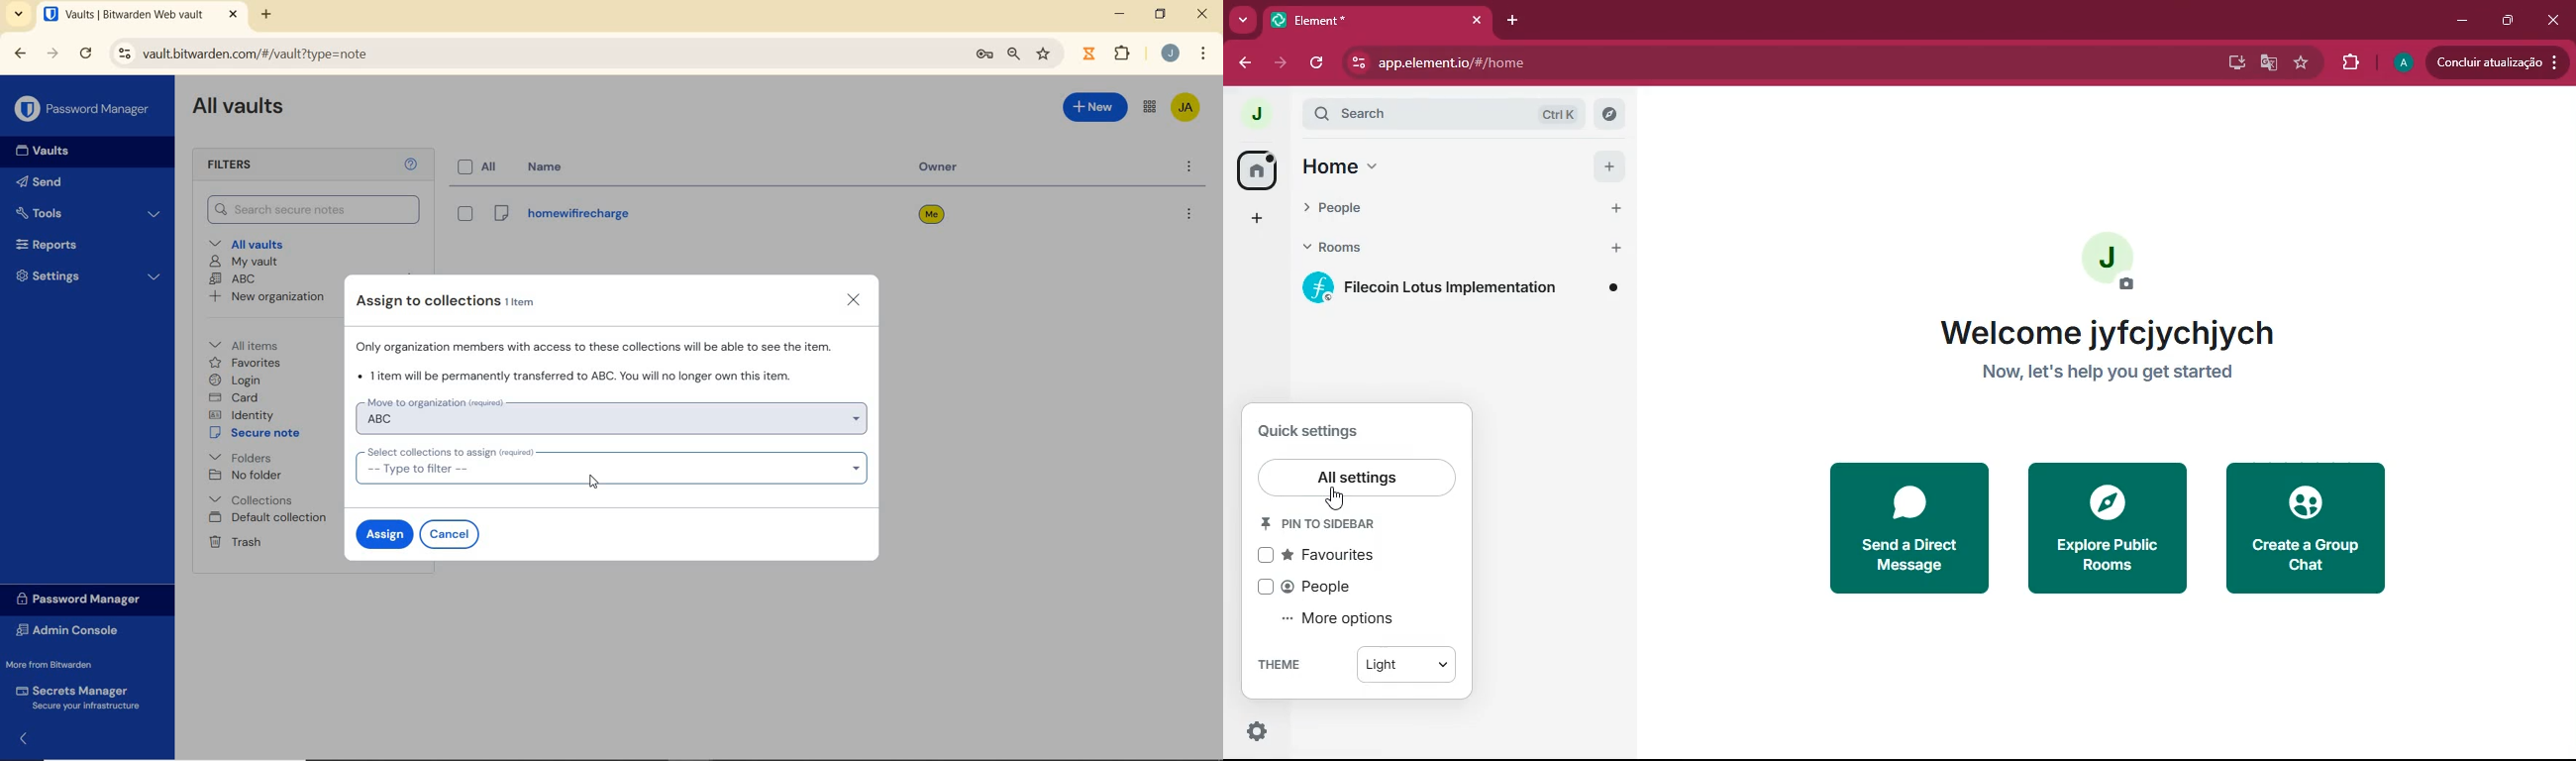  What do you see at coordinates (2120, 262) in the screenshot?
I see `profile picture` at bounding box center [2120, 262].